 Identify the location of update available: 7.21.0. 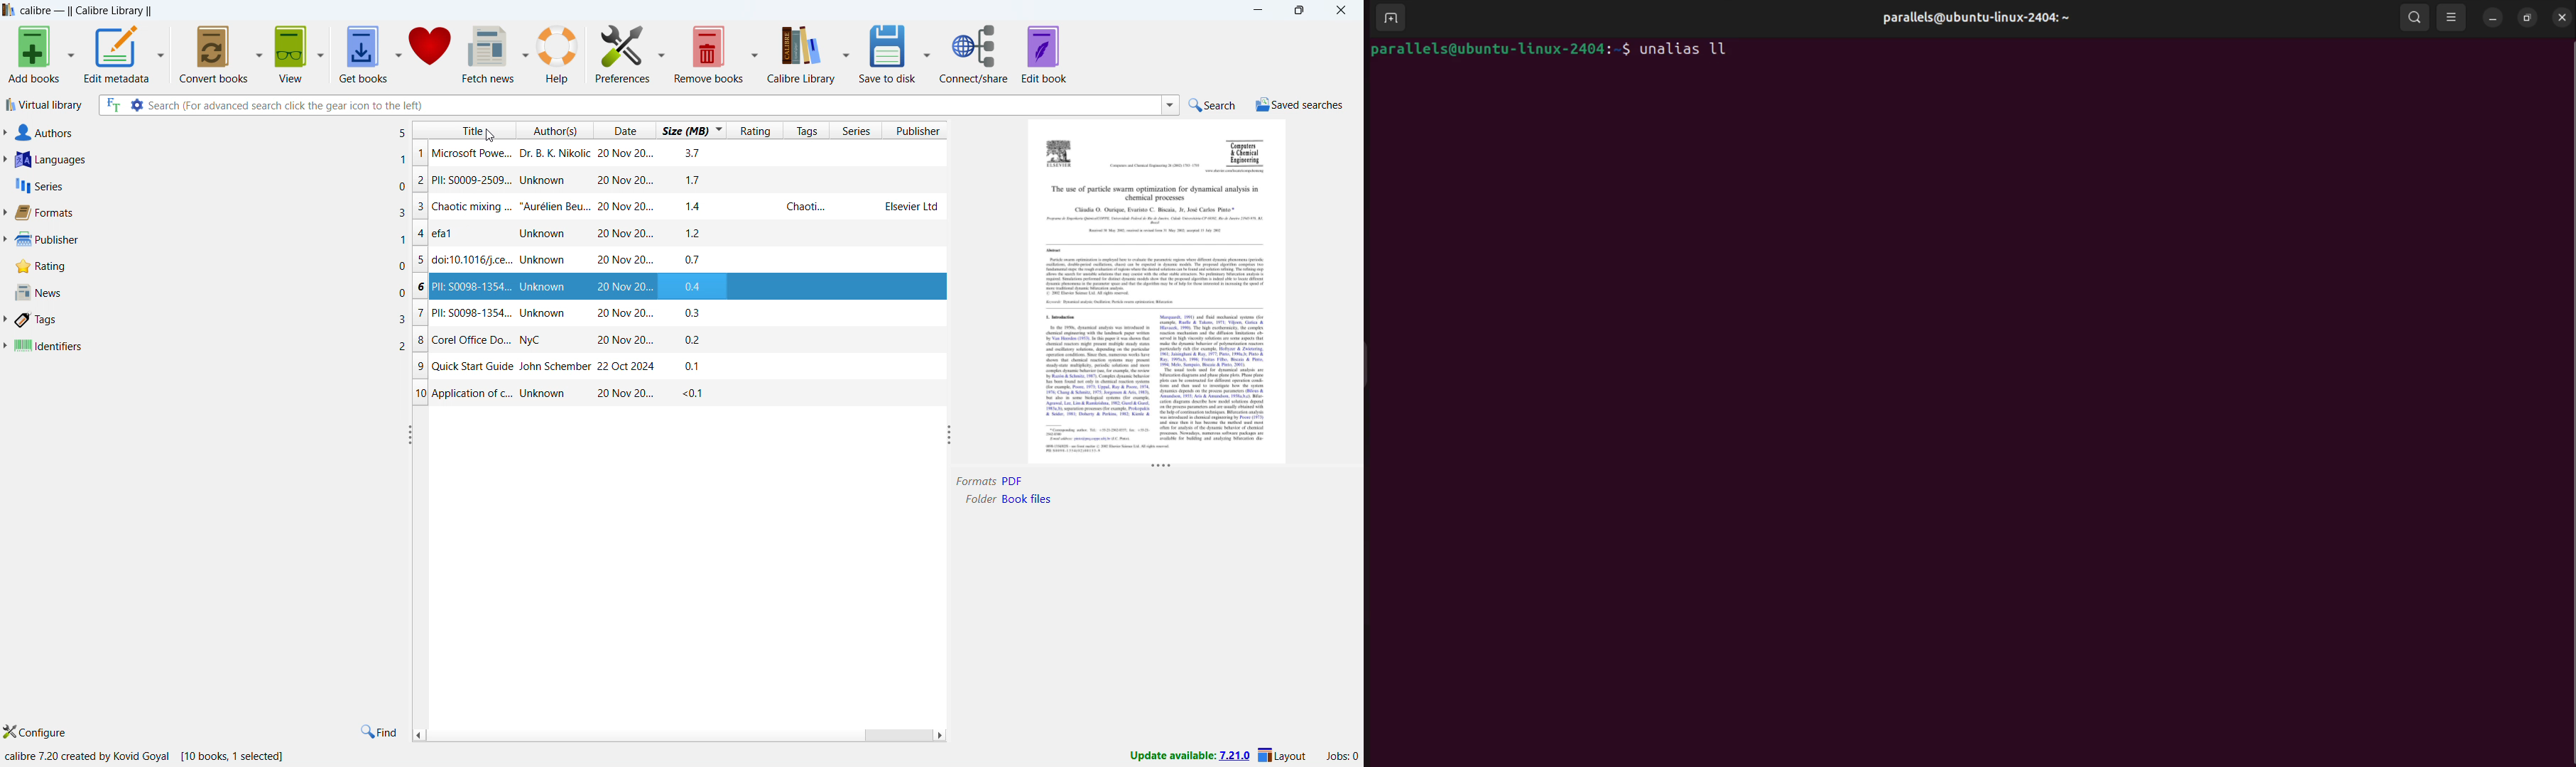
(1189, 754).